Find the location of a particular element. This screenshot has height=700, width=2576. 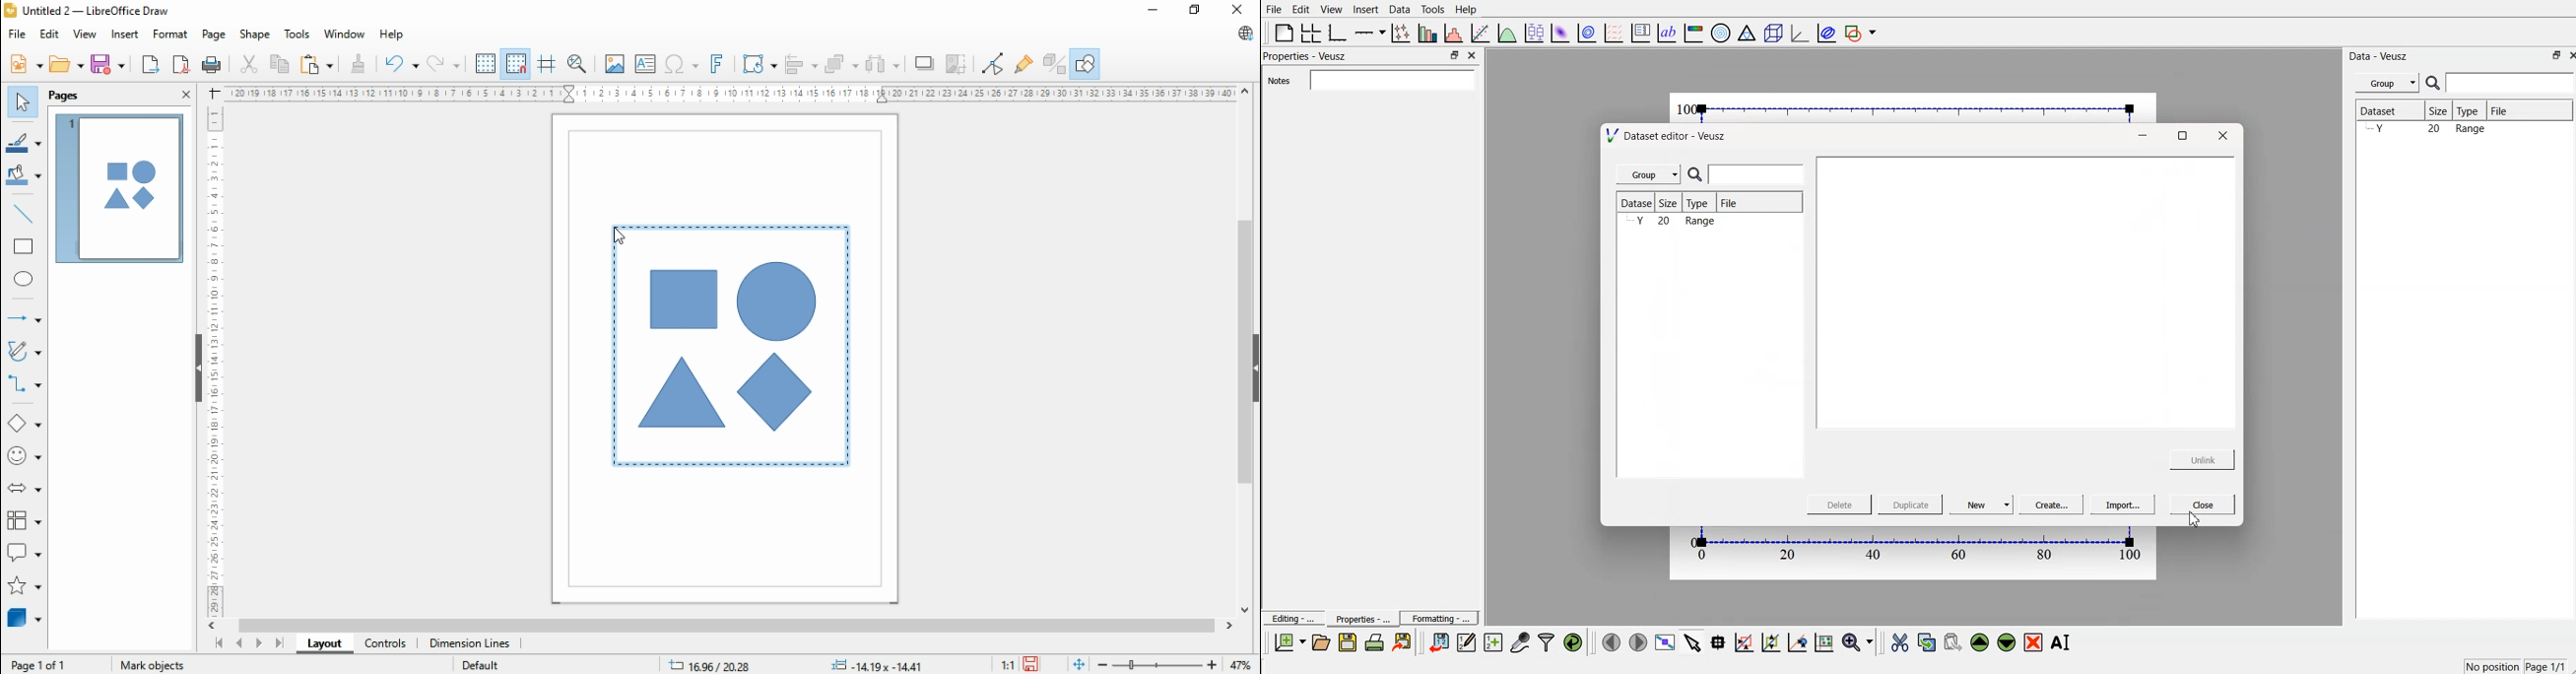

page 1 is located at coordinates (119, 189).